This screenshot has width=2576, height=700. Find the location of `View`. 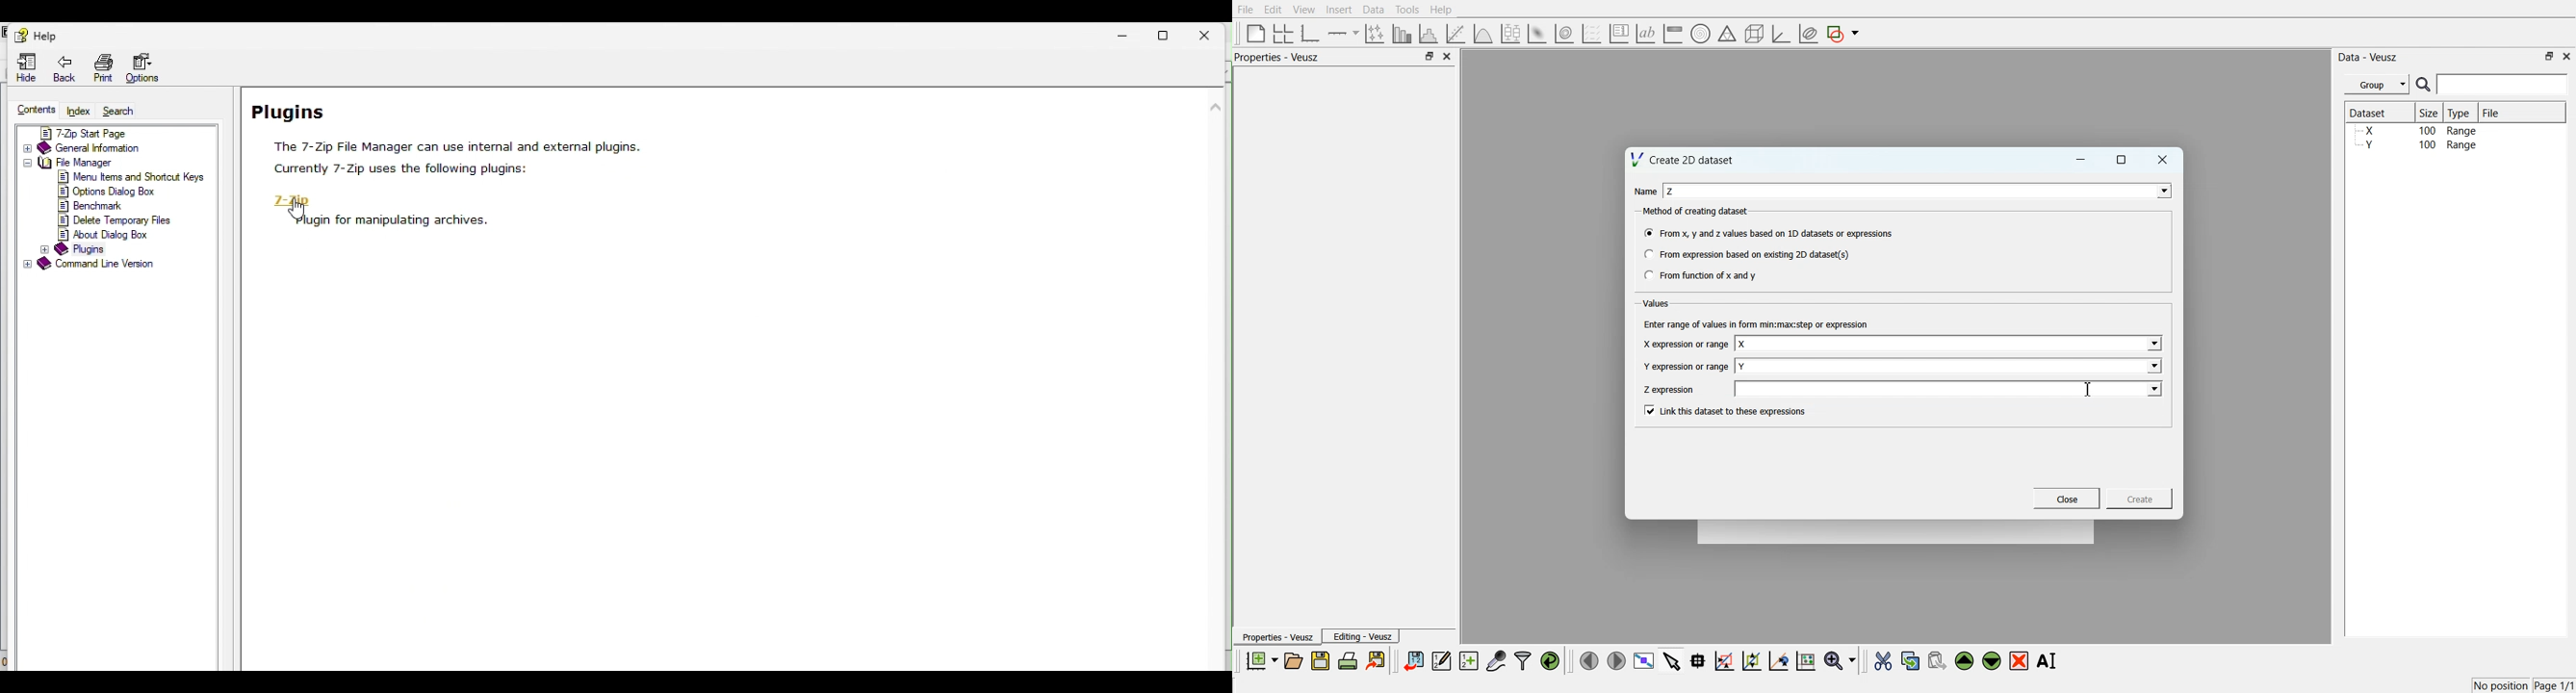

View is located at coordinates (1304, 10).